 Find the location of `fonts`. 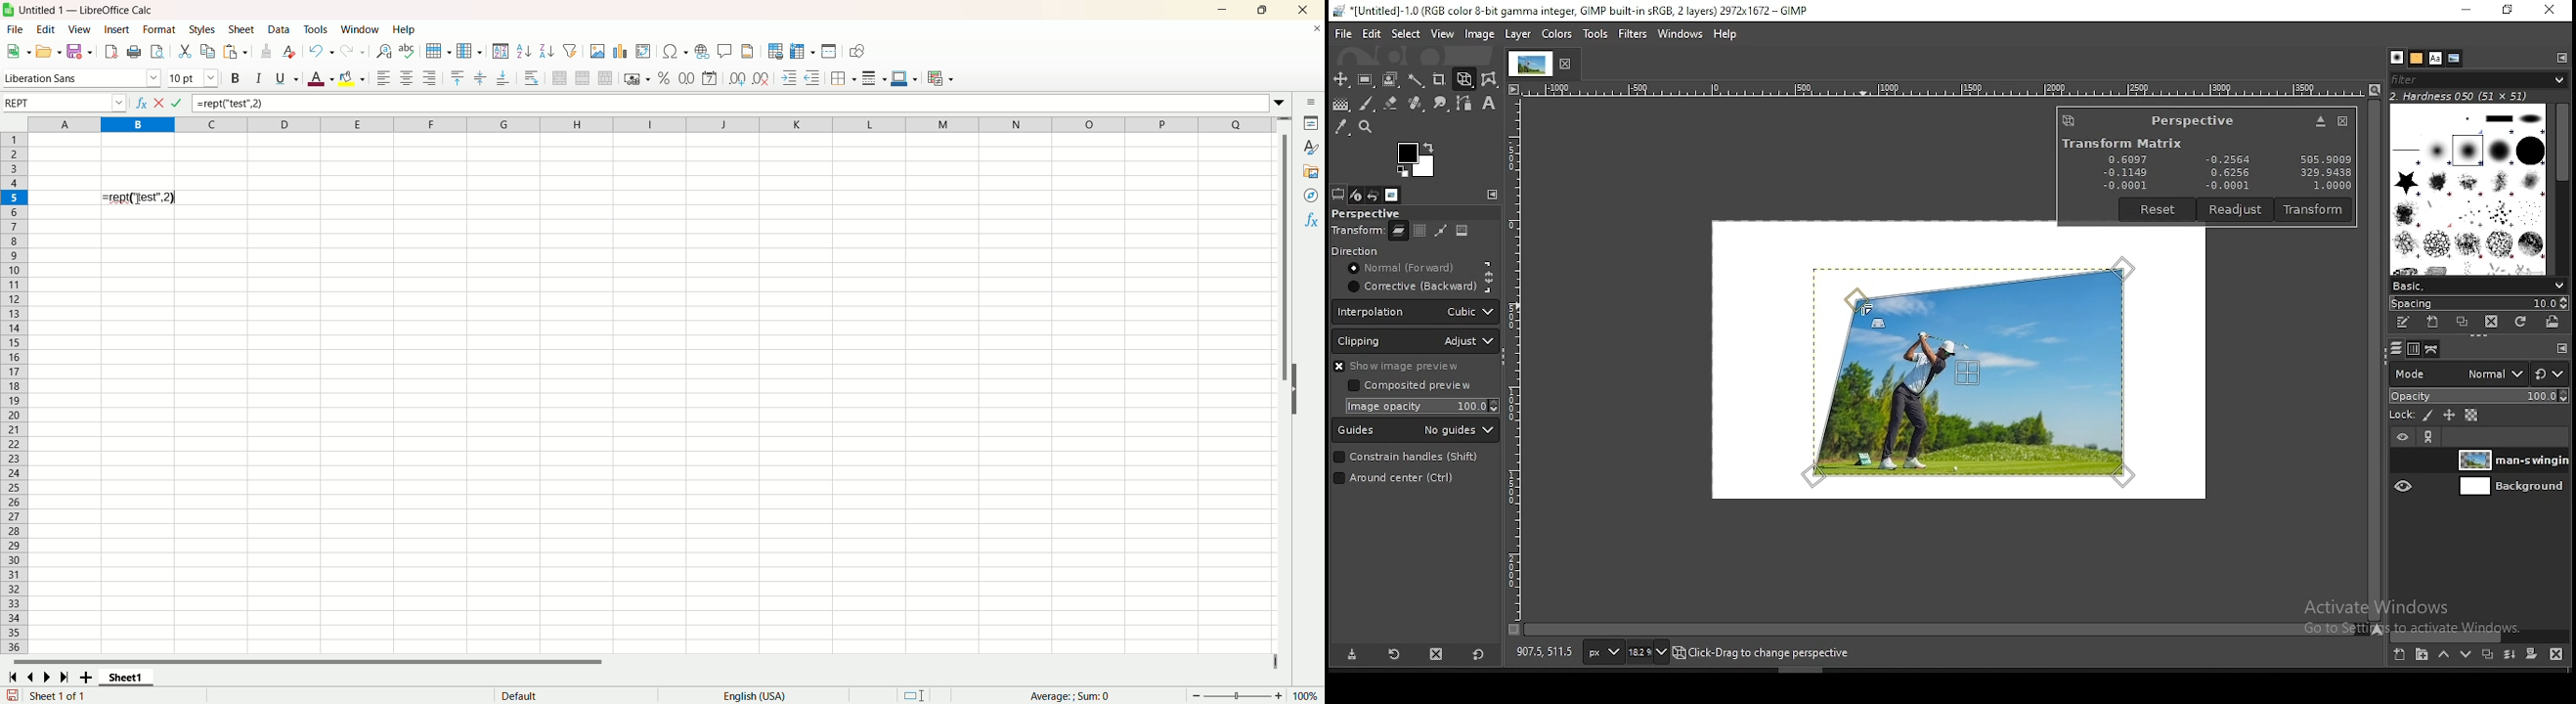

fonts is located at coordinates (2434, 57).